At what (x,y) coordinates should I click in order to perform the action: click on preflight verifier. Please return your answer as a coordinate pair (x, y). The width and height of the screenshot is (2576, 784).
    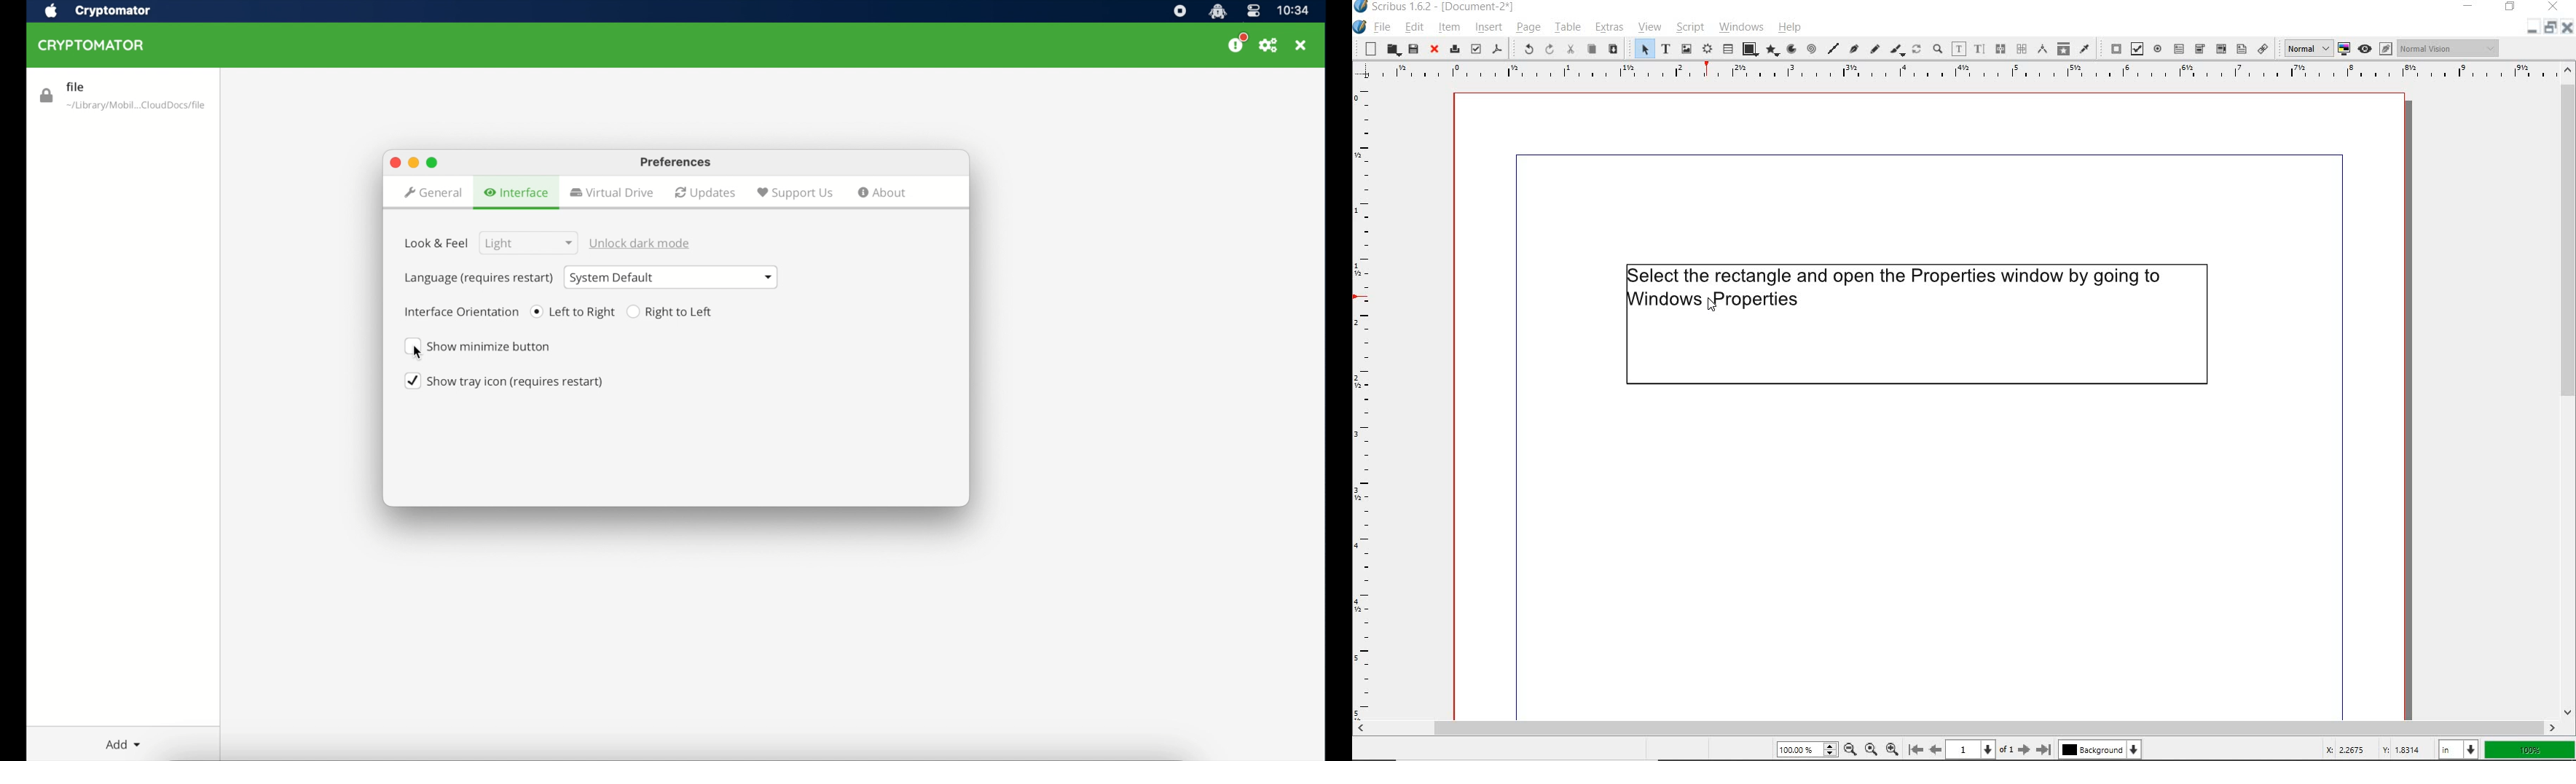
    Looking at the image, I should click on (1476, 49).